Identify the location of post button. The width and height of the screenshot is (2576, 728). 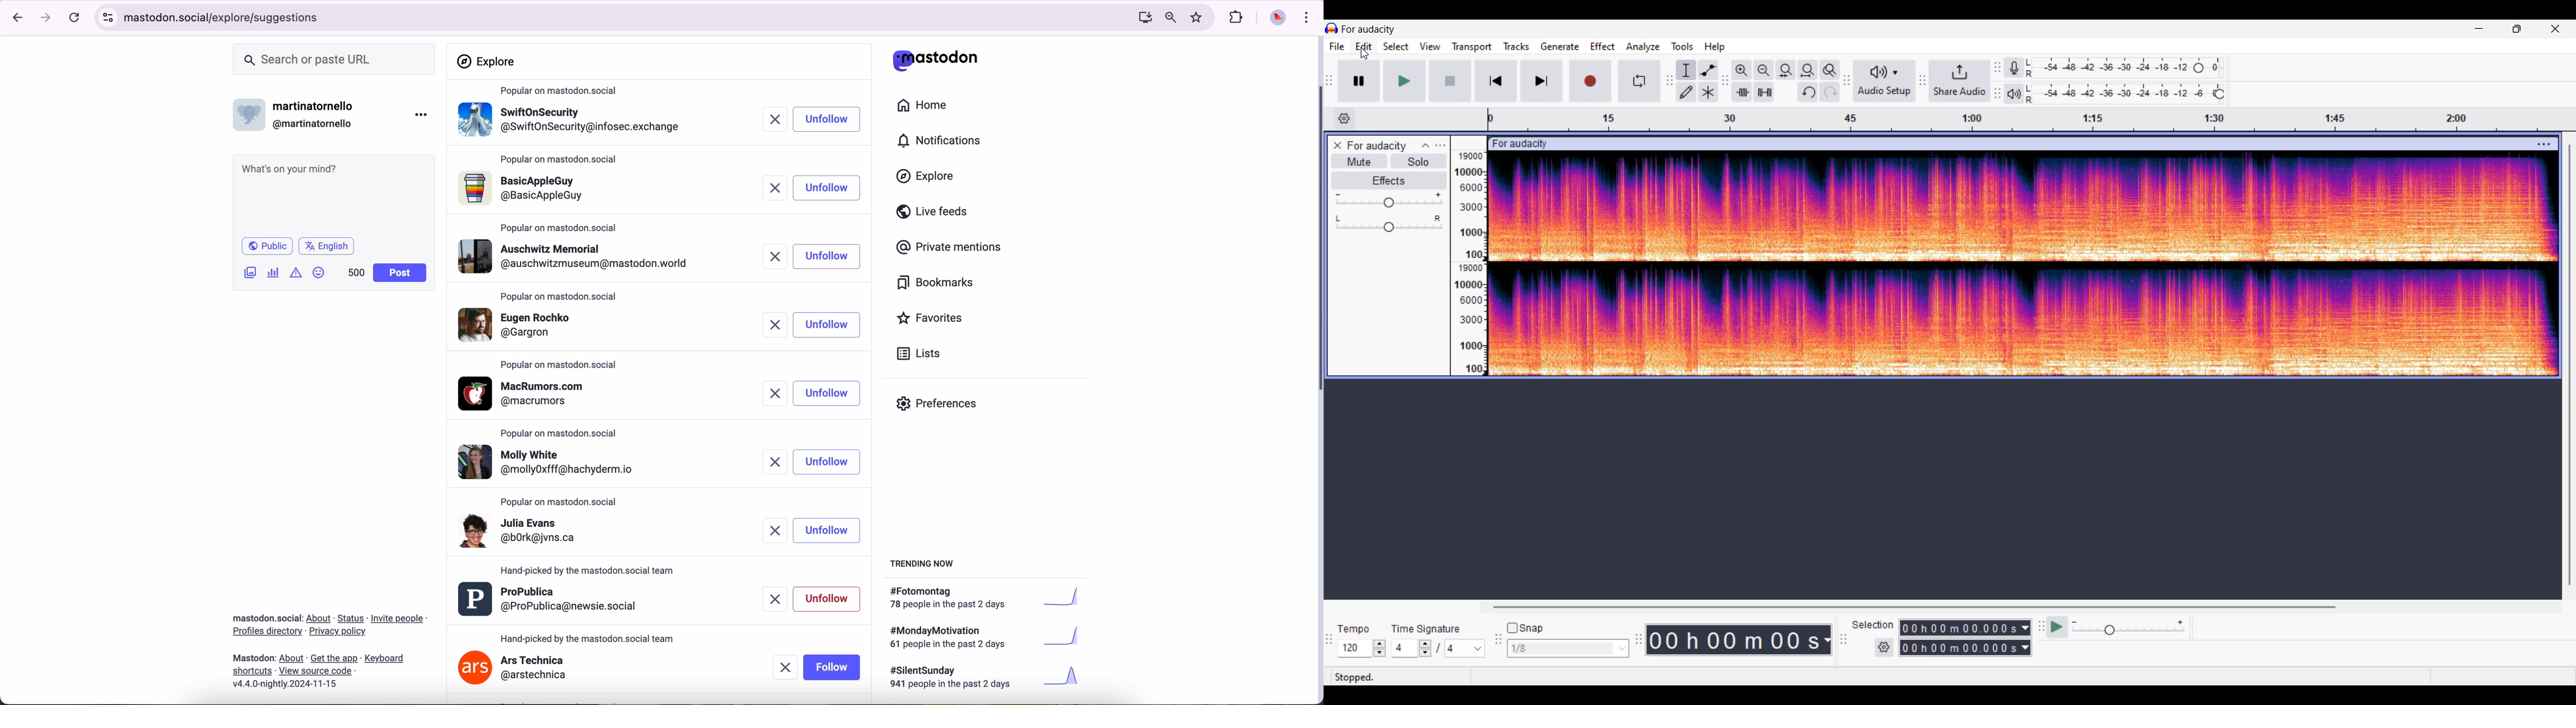
(400, 273).